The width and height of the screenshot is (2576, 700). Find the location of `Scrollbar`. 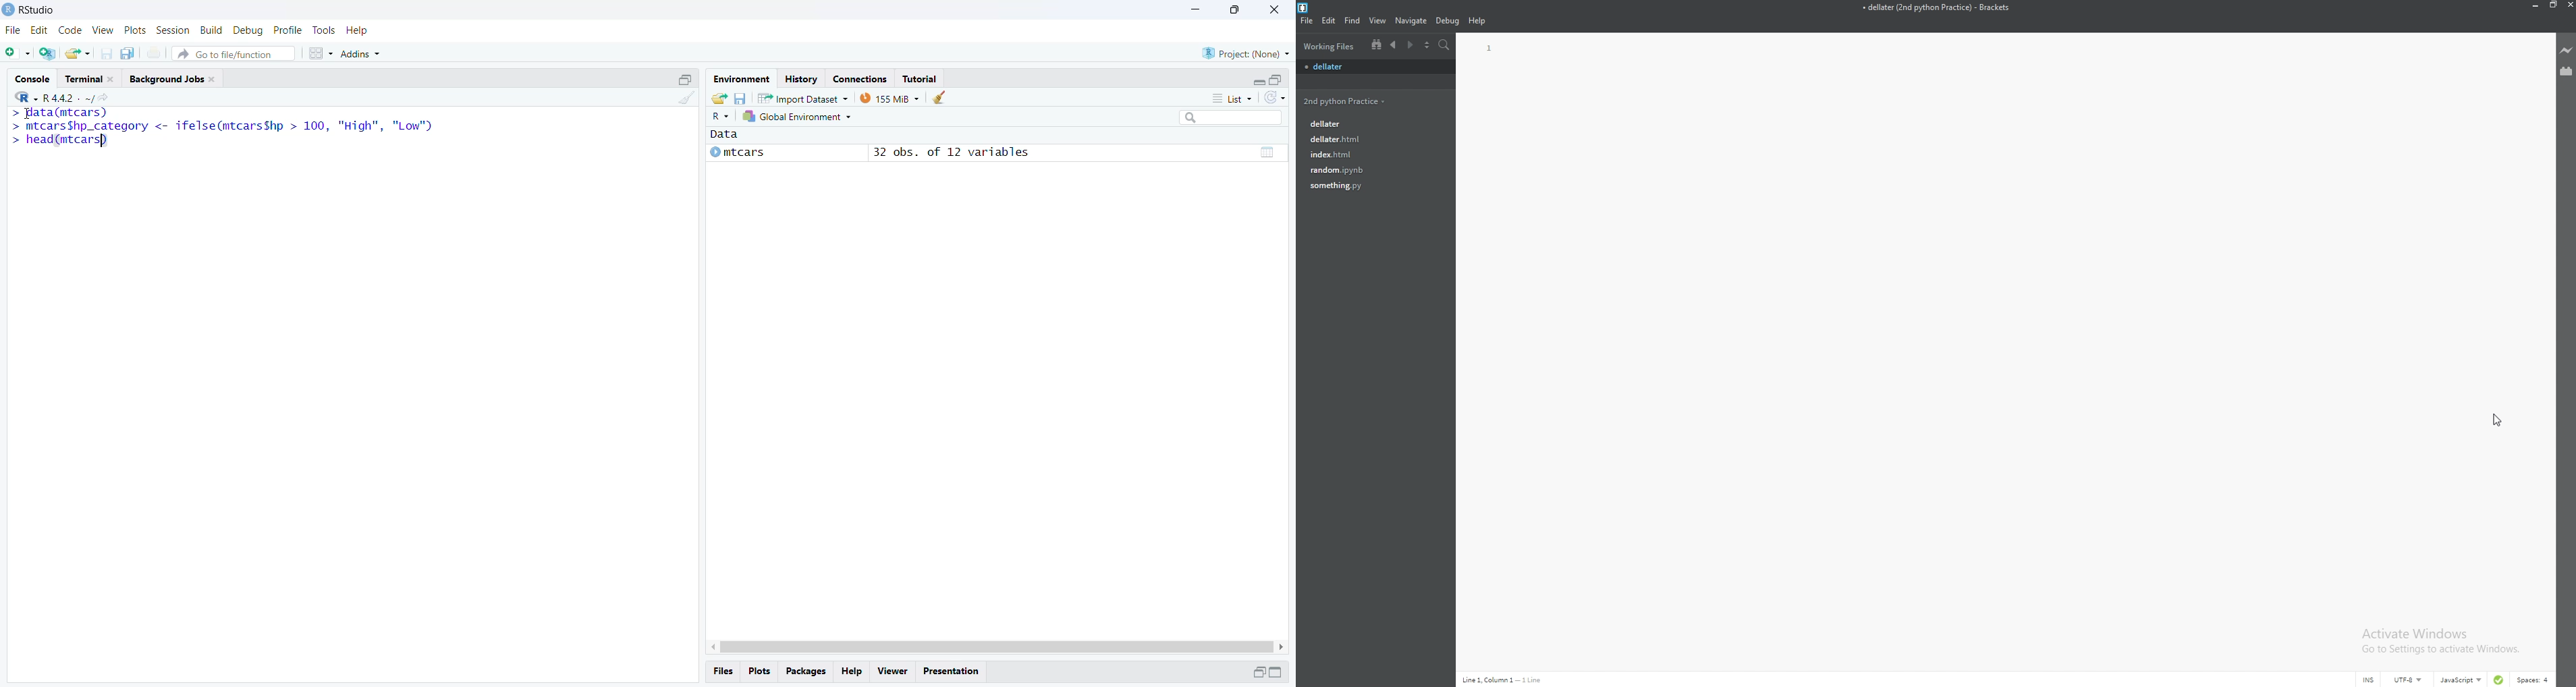

Scrollbar is located at coordinates (994, 645).